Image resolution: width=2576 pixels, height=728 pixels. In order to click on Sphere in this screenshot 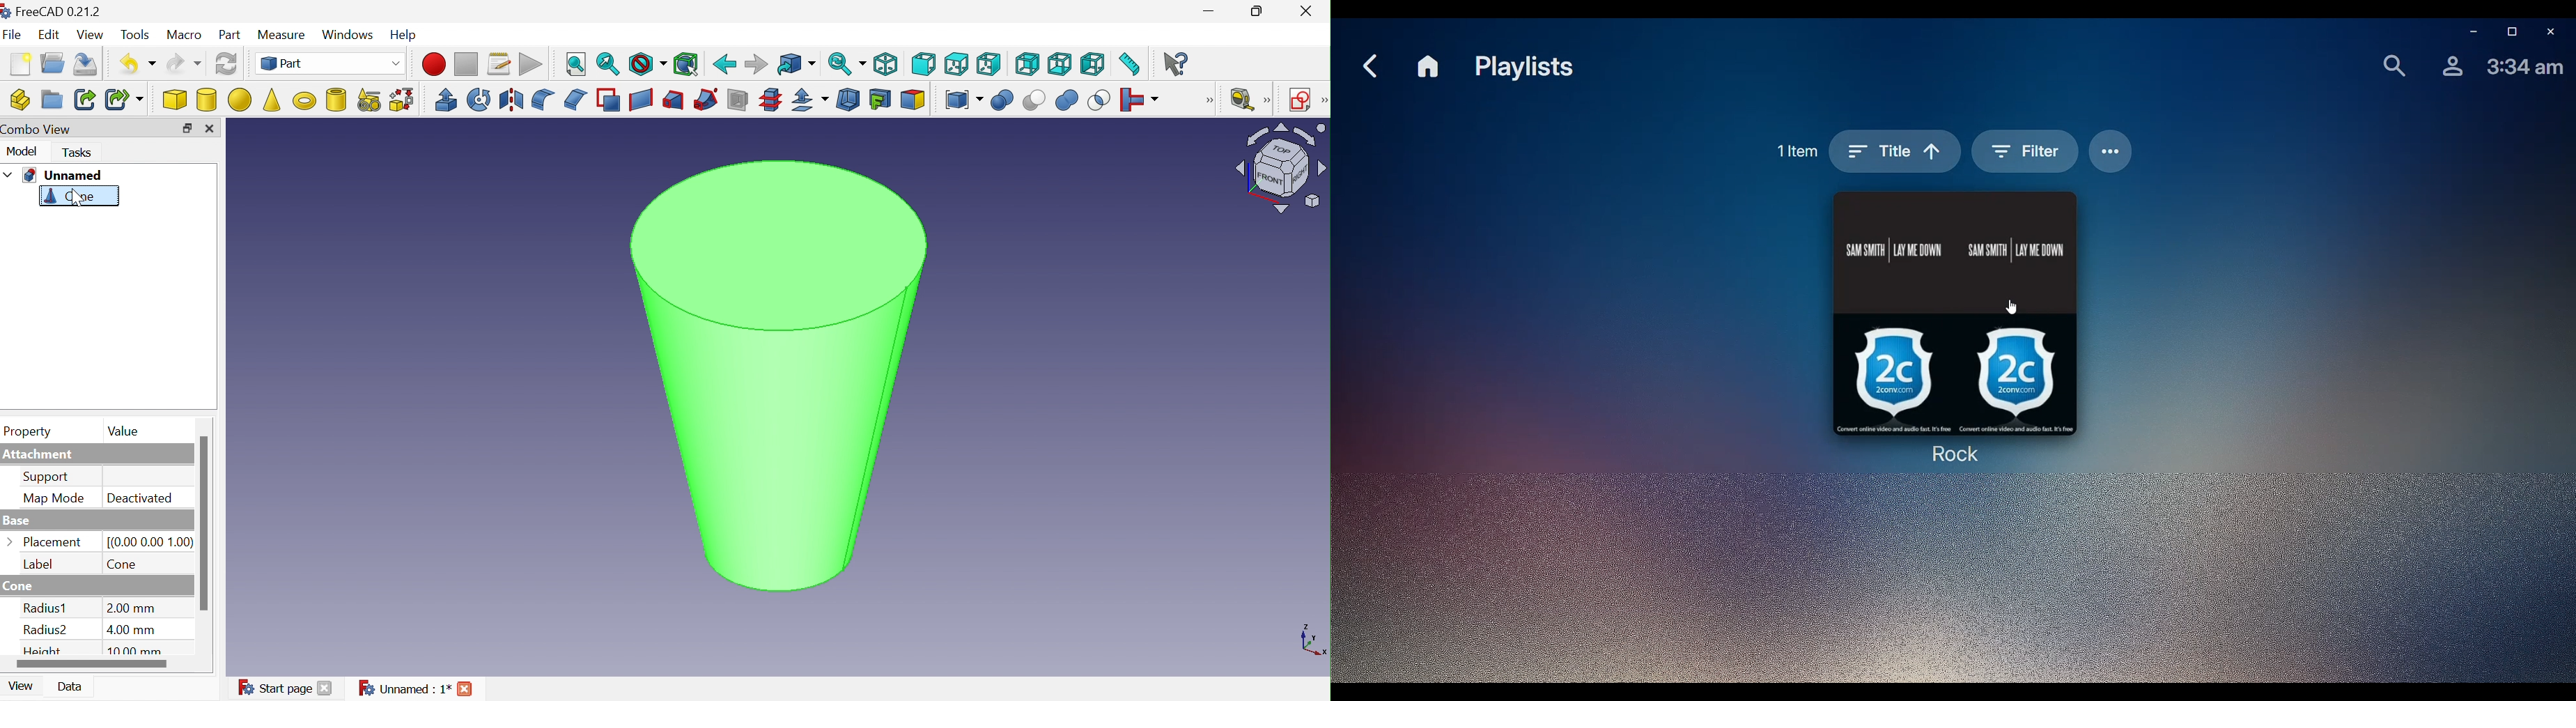, I will do `click(239, 100)`.